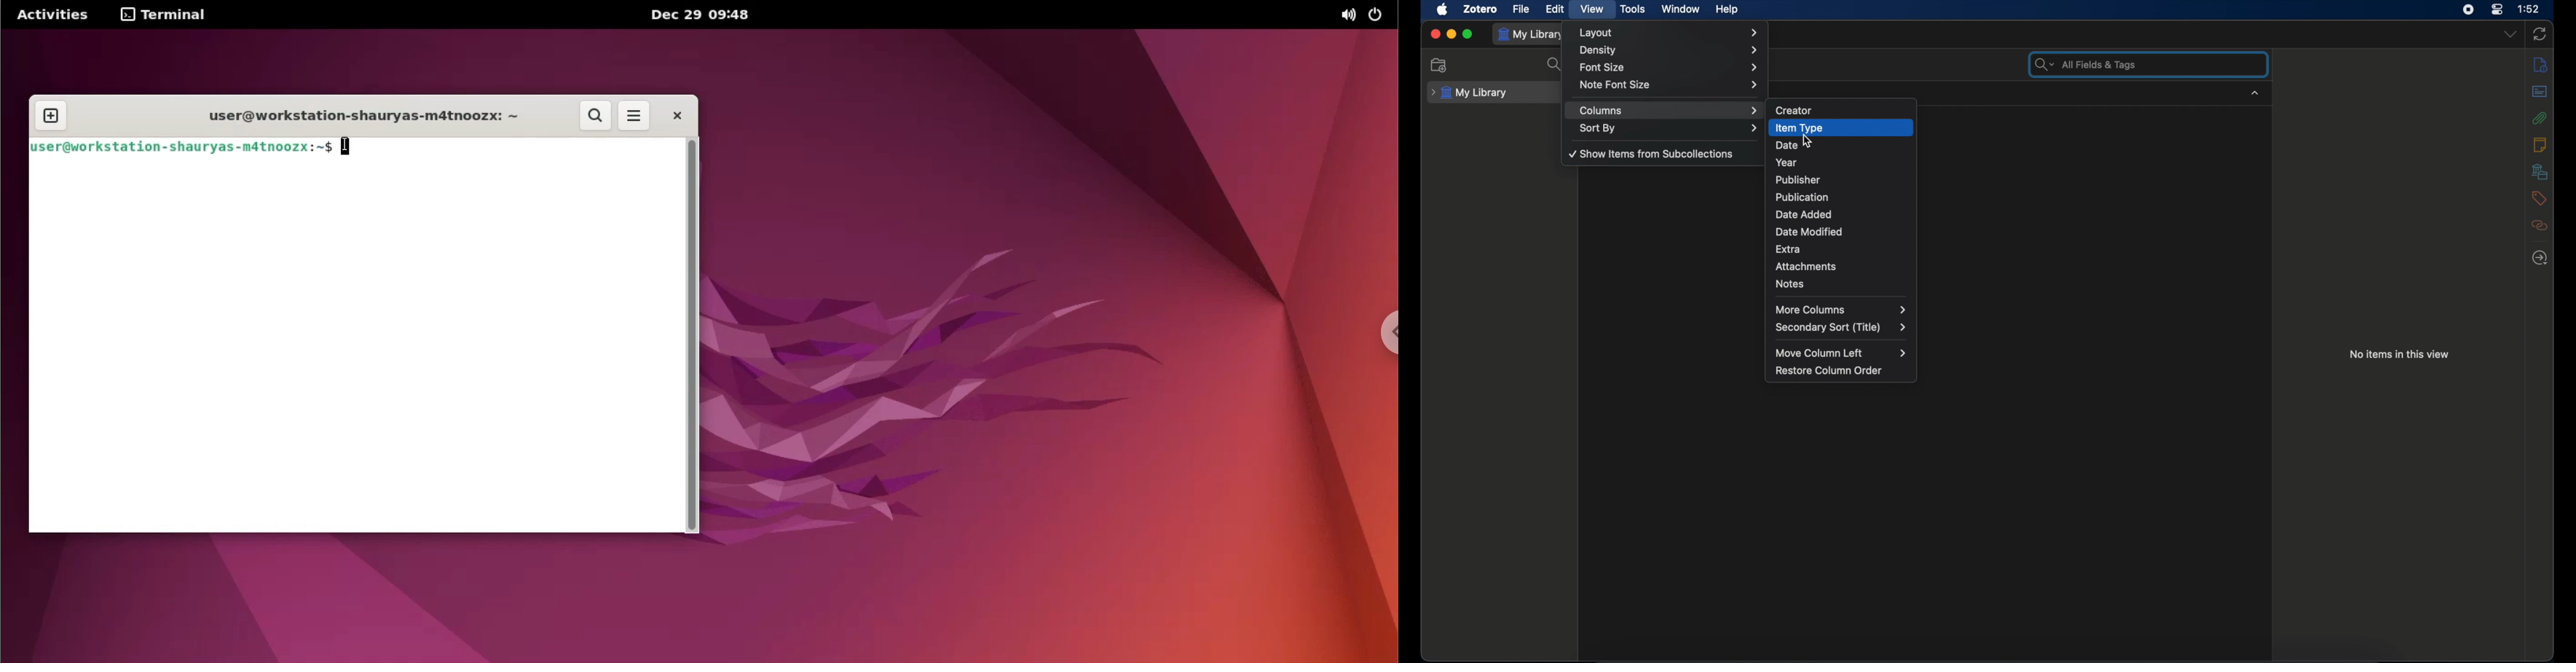  What do you see at coordinates (2088, 64) in the screenshot?
I see `search bar` at bounding box center [2088, 64].